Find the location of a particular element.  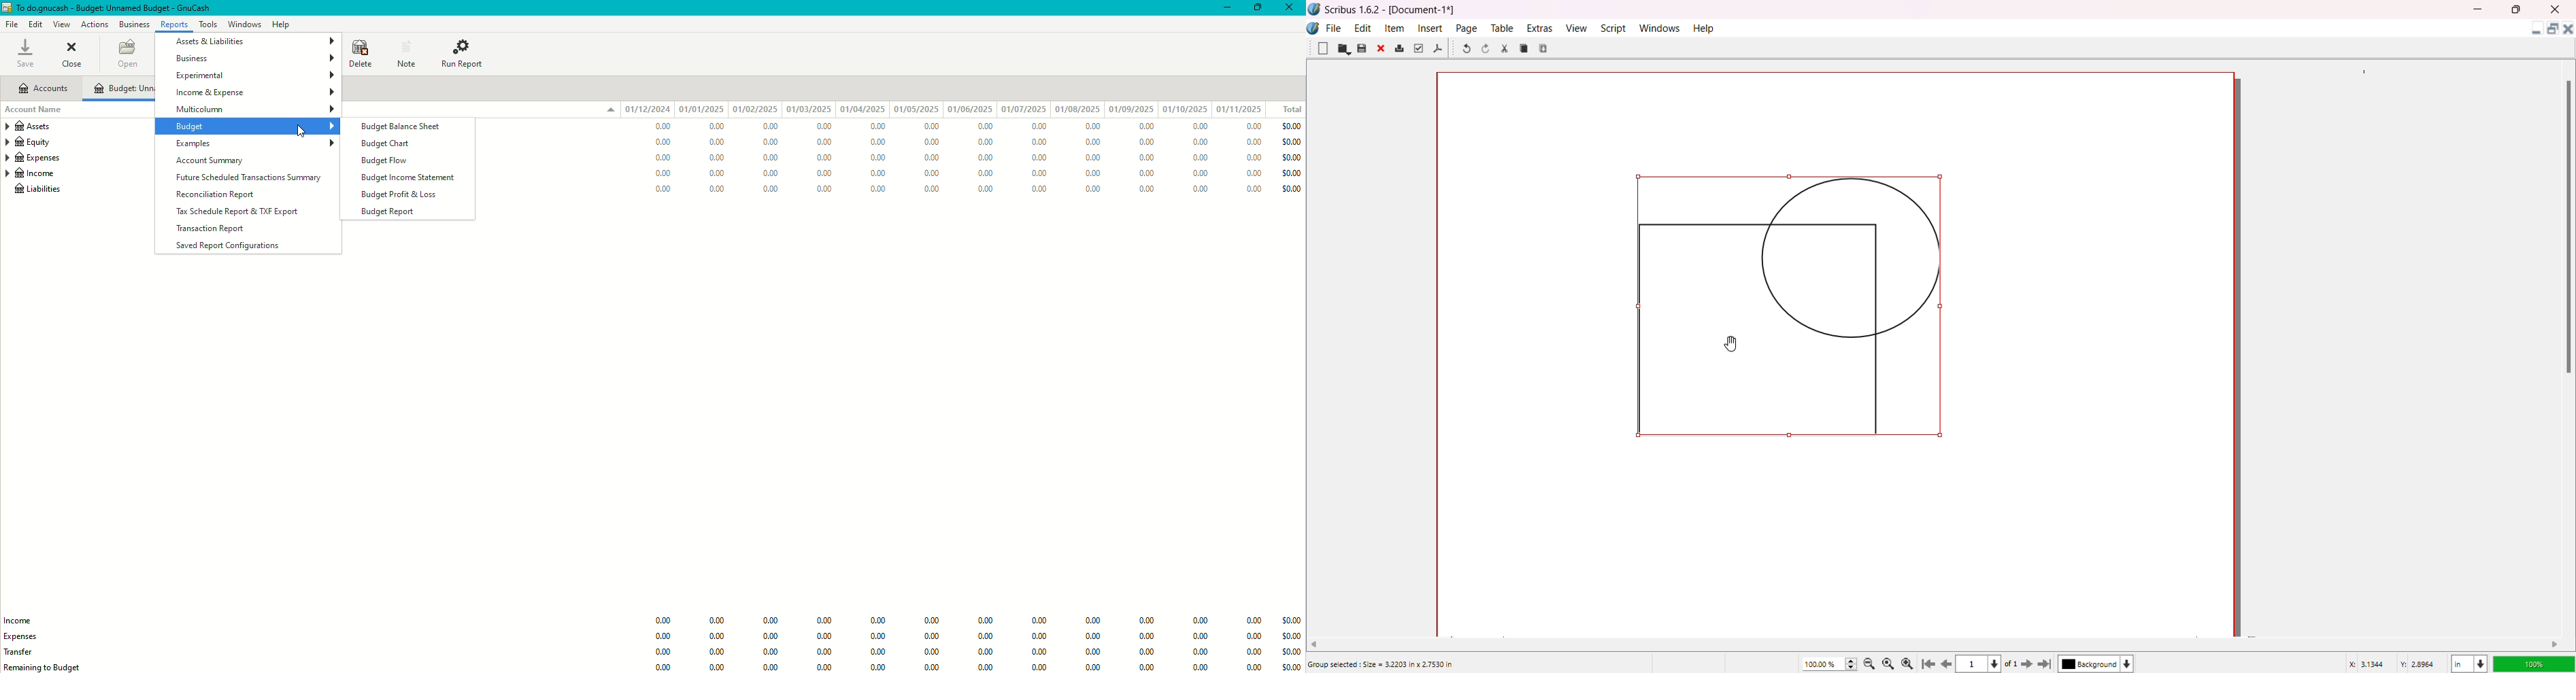

Tools is located at coordinates (206, 24).